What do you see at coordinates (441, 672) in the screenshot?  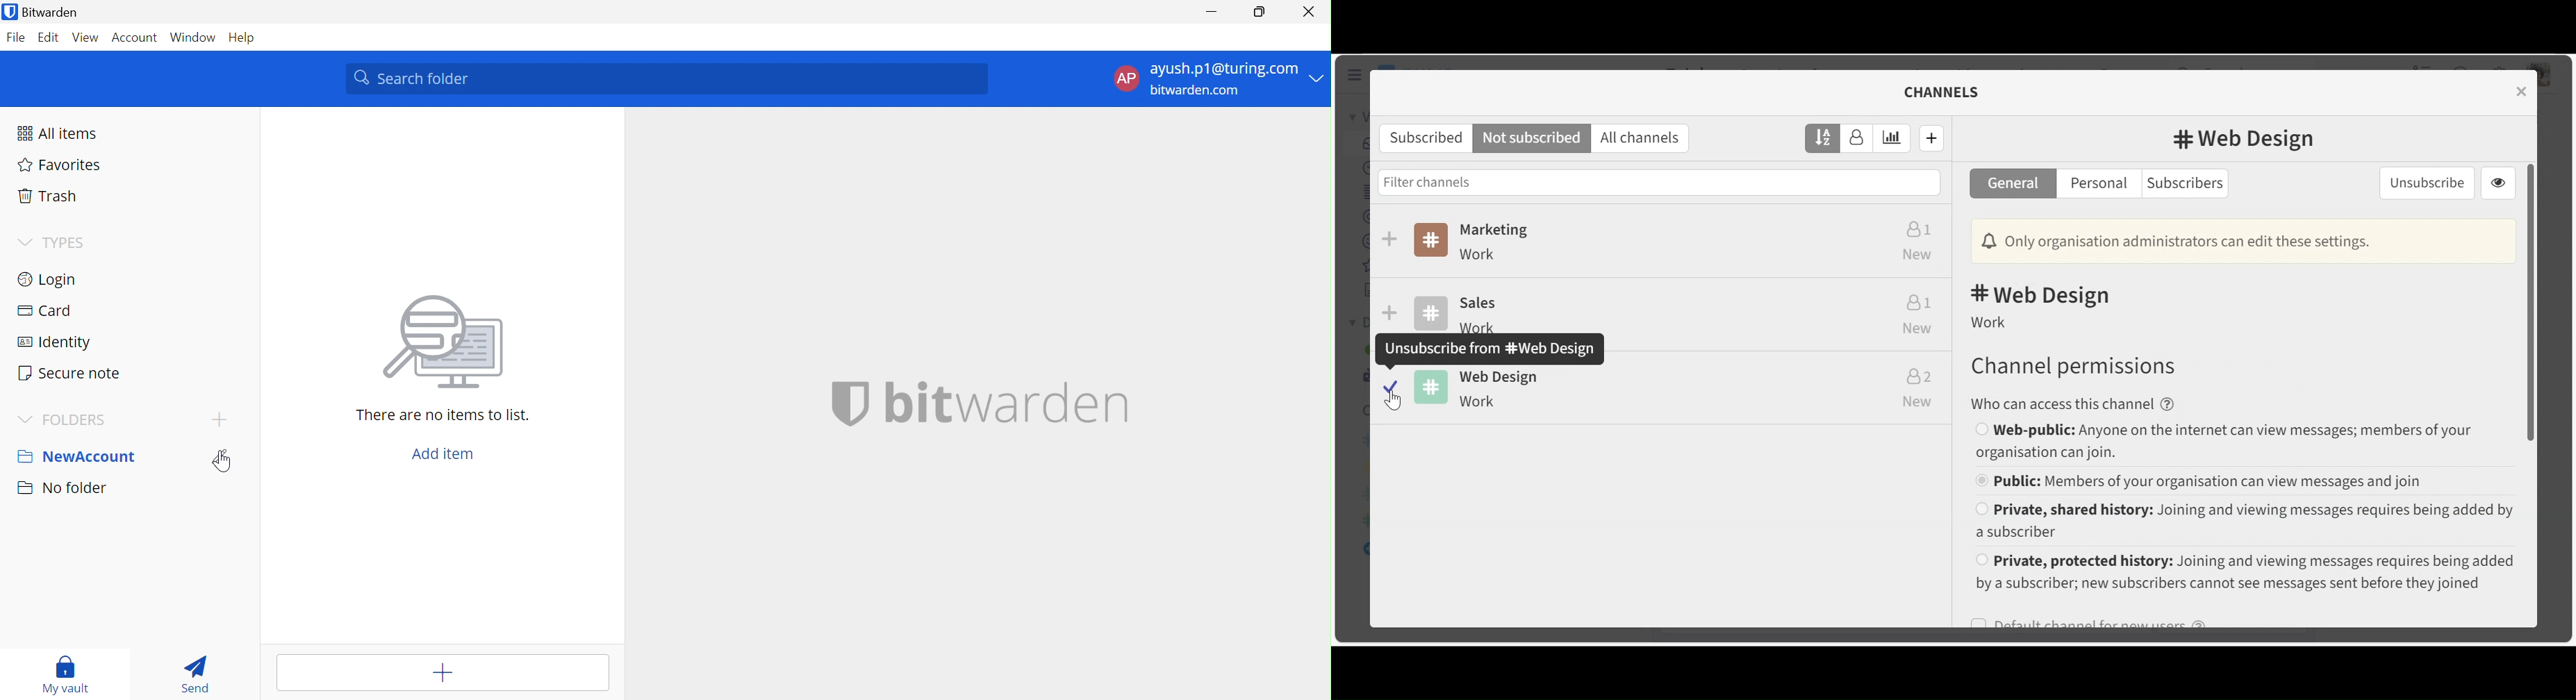 I see `Add item` at bounding box center [441, 672].